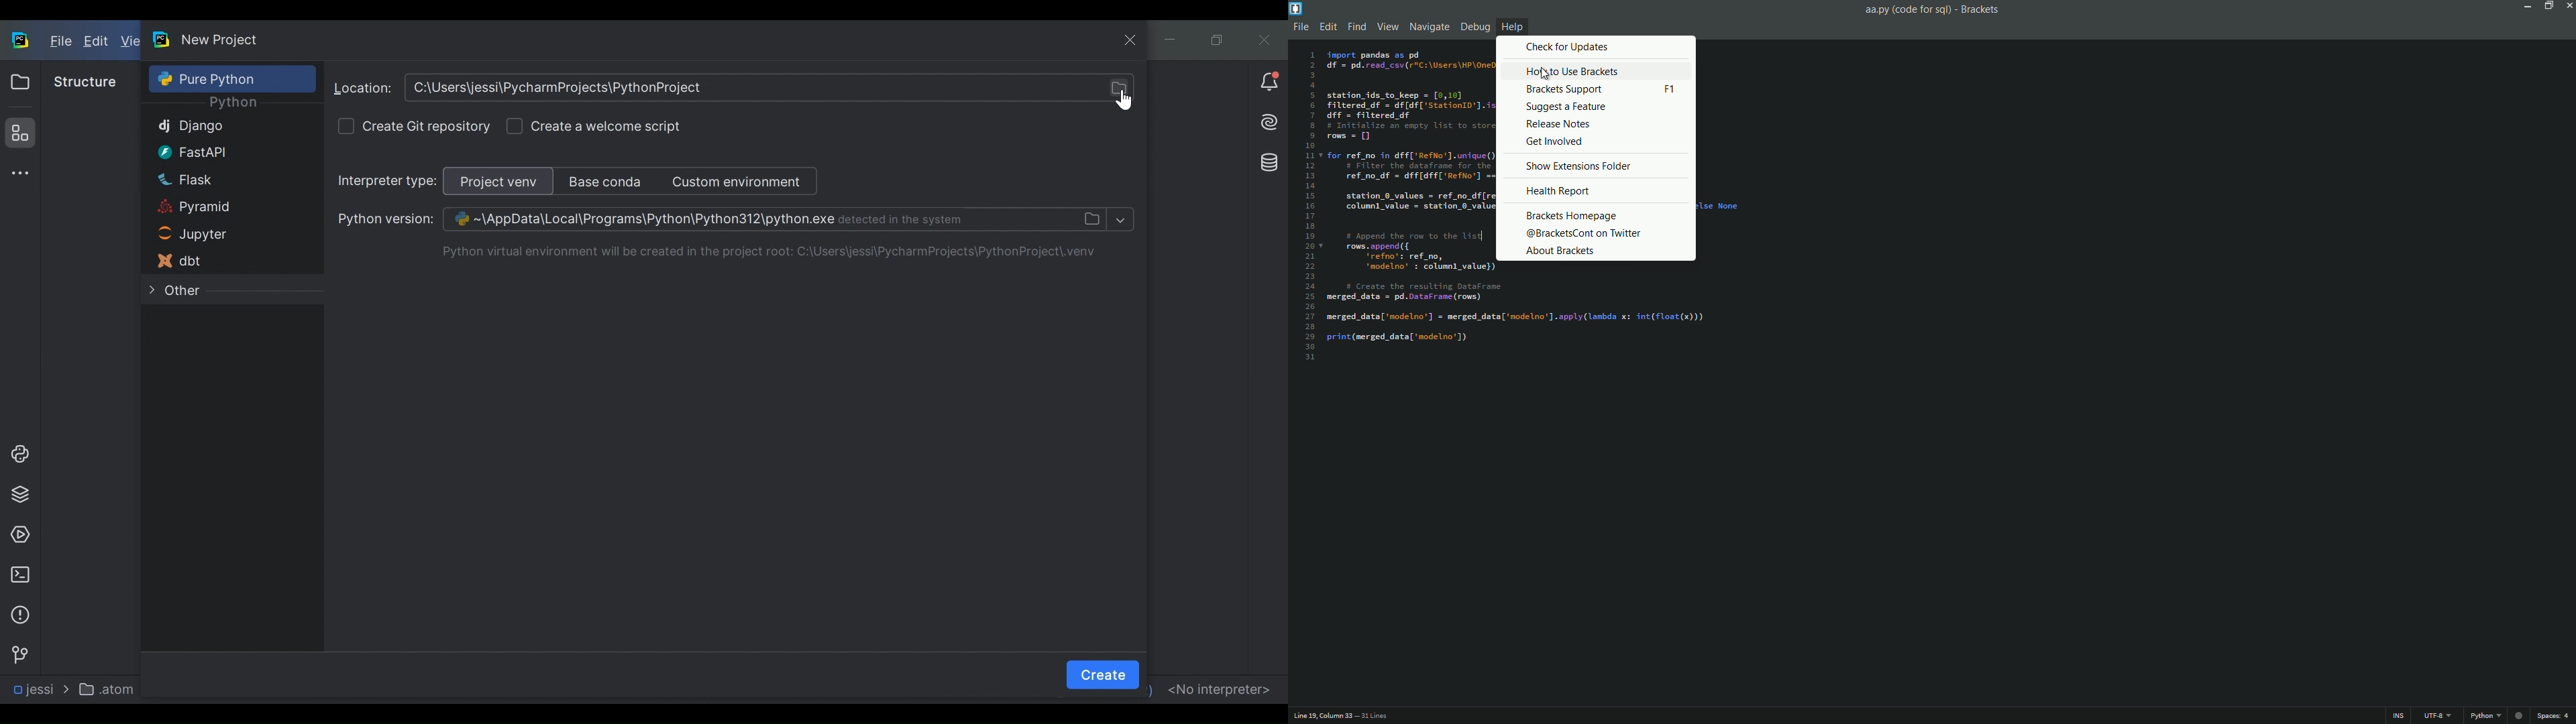  Describe the element at coordinates (1563, 252) in the screenshot. I see `about brackets` at that location.